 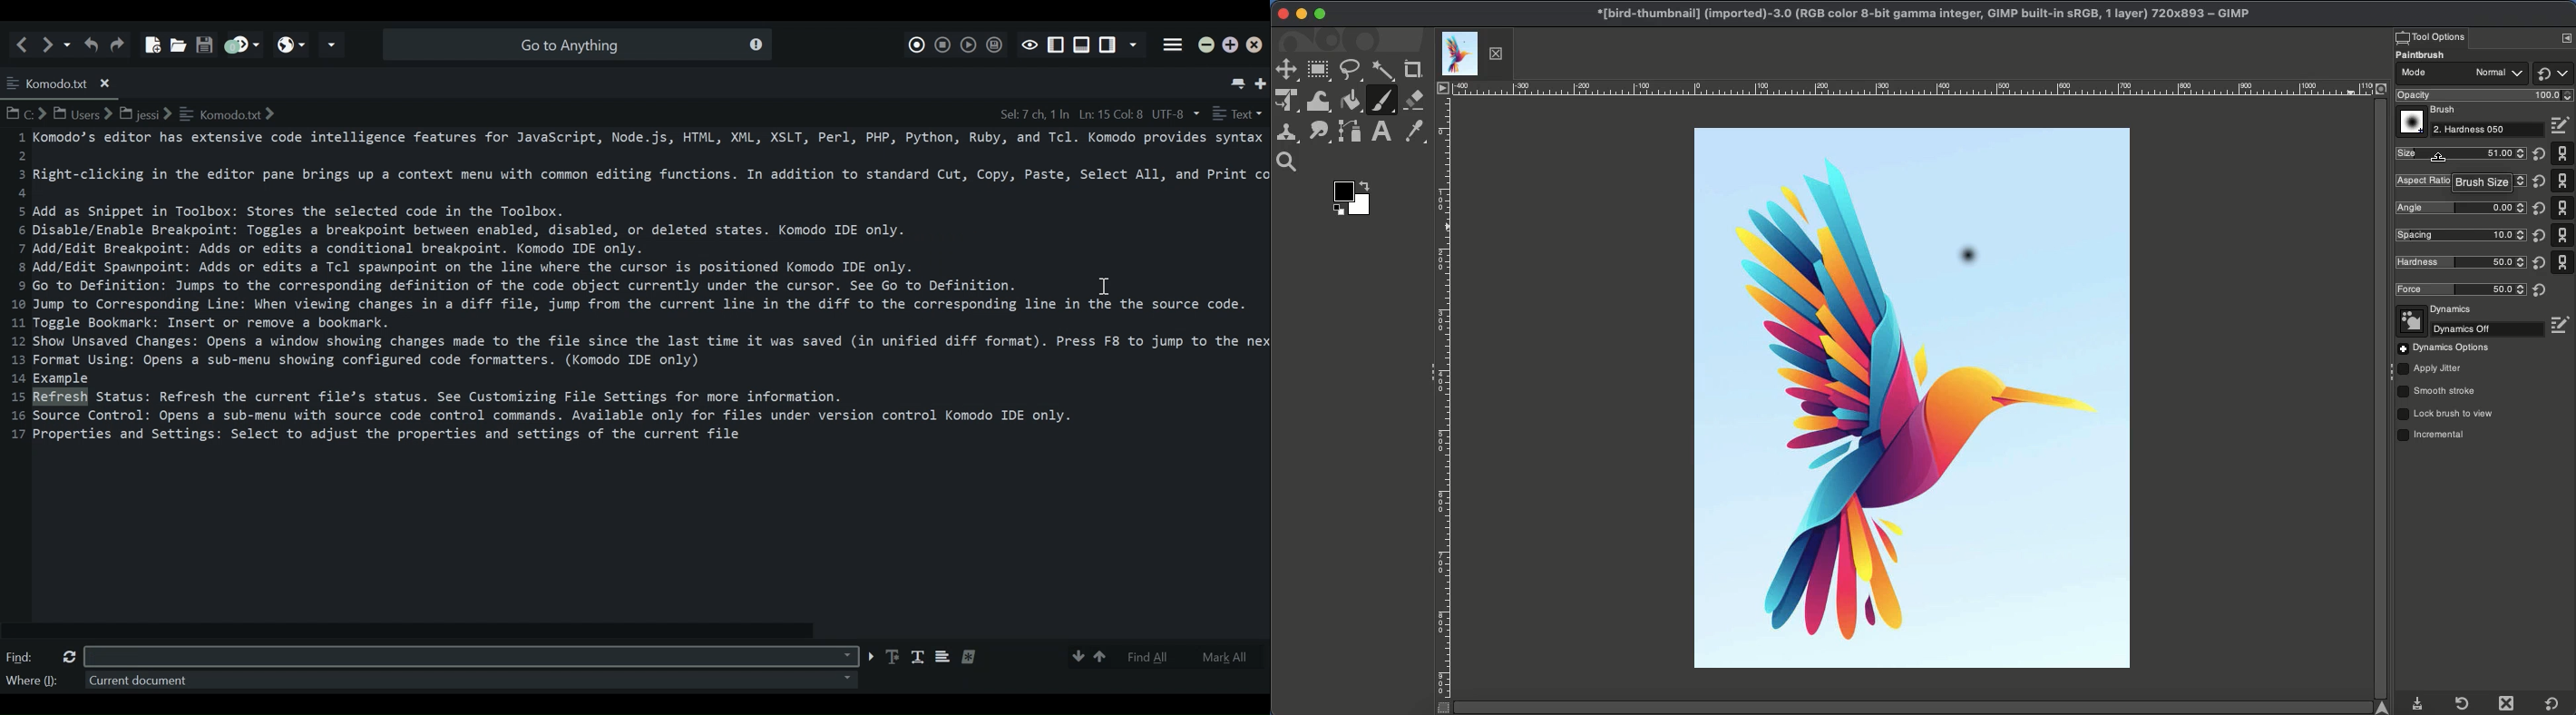 What do you see at coordinates (1351, 101) in the screenshot?
I see `Fill color` at bounding box center [1351, 101].